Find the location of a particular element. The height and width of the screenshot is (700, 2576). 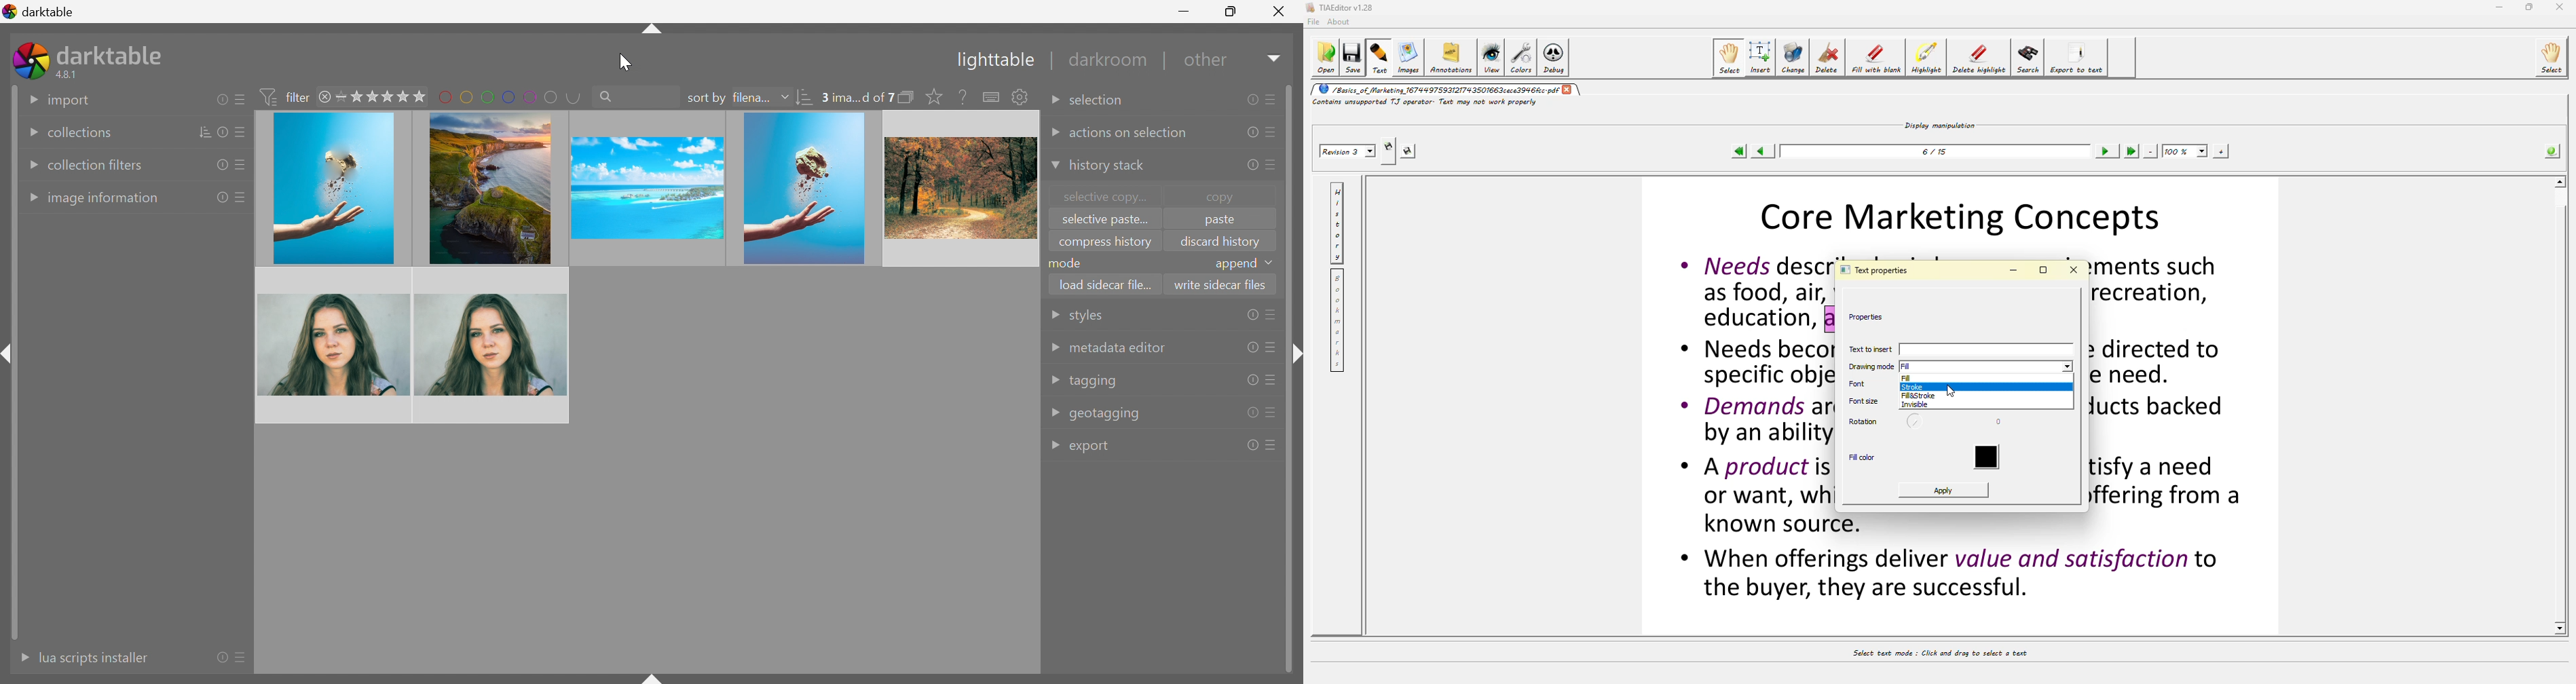

import is located at coordinates (70, 101).